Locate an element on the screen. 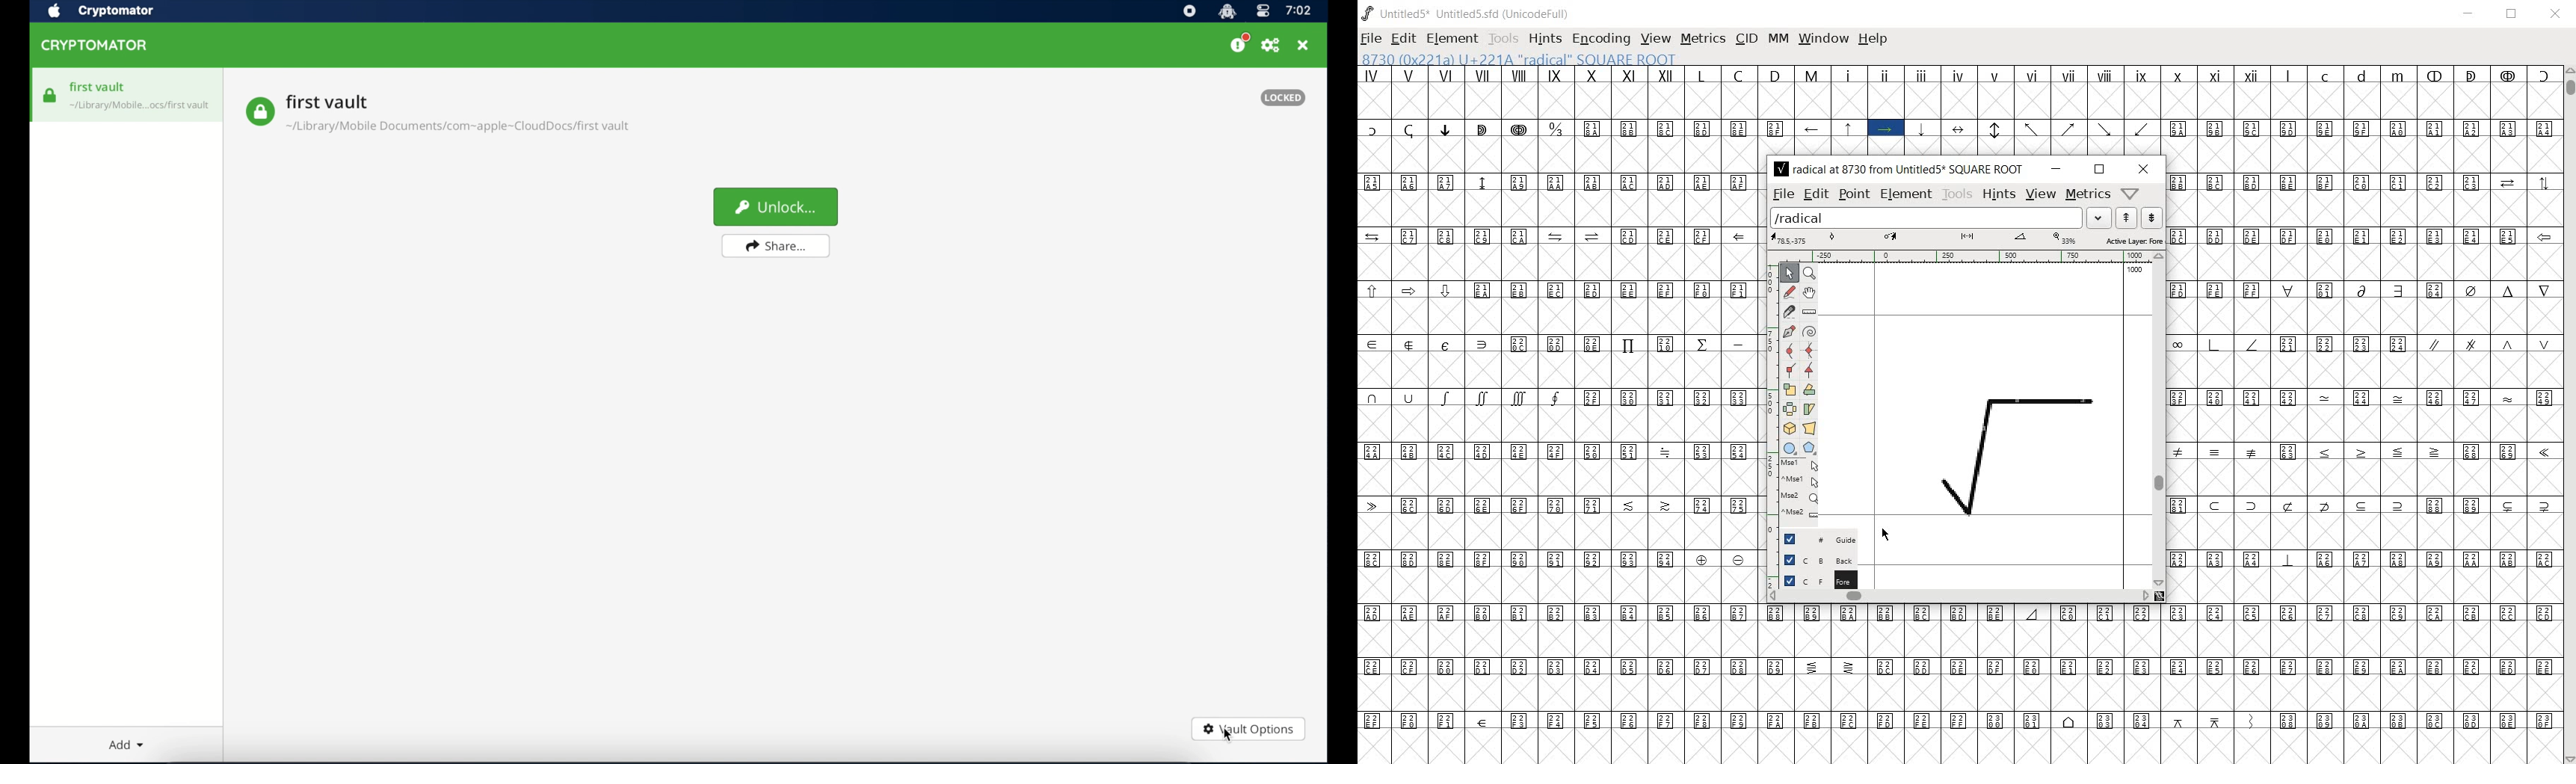  MM is located at coordinates (1777, 40).